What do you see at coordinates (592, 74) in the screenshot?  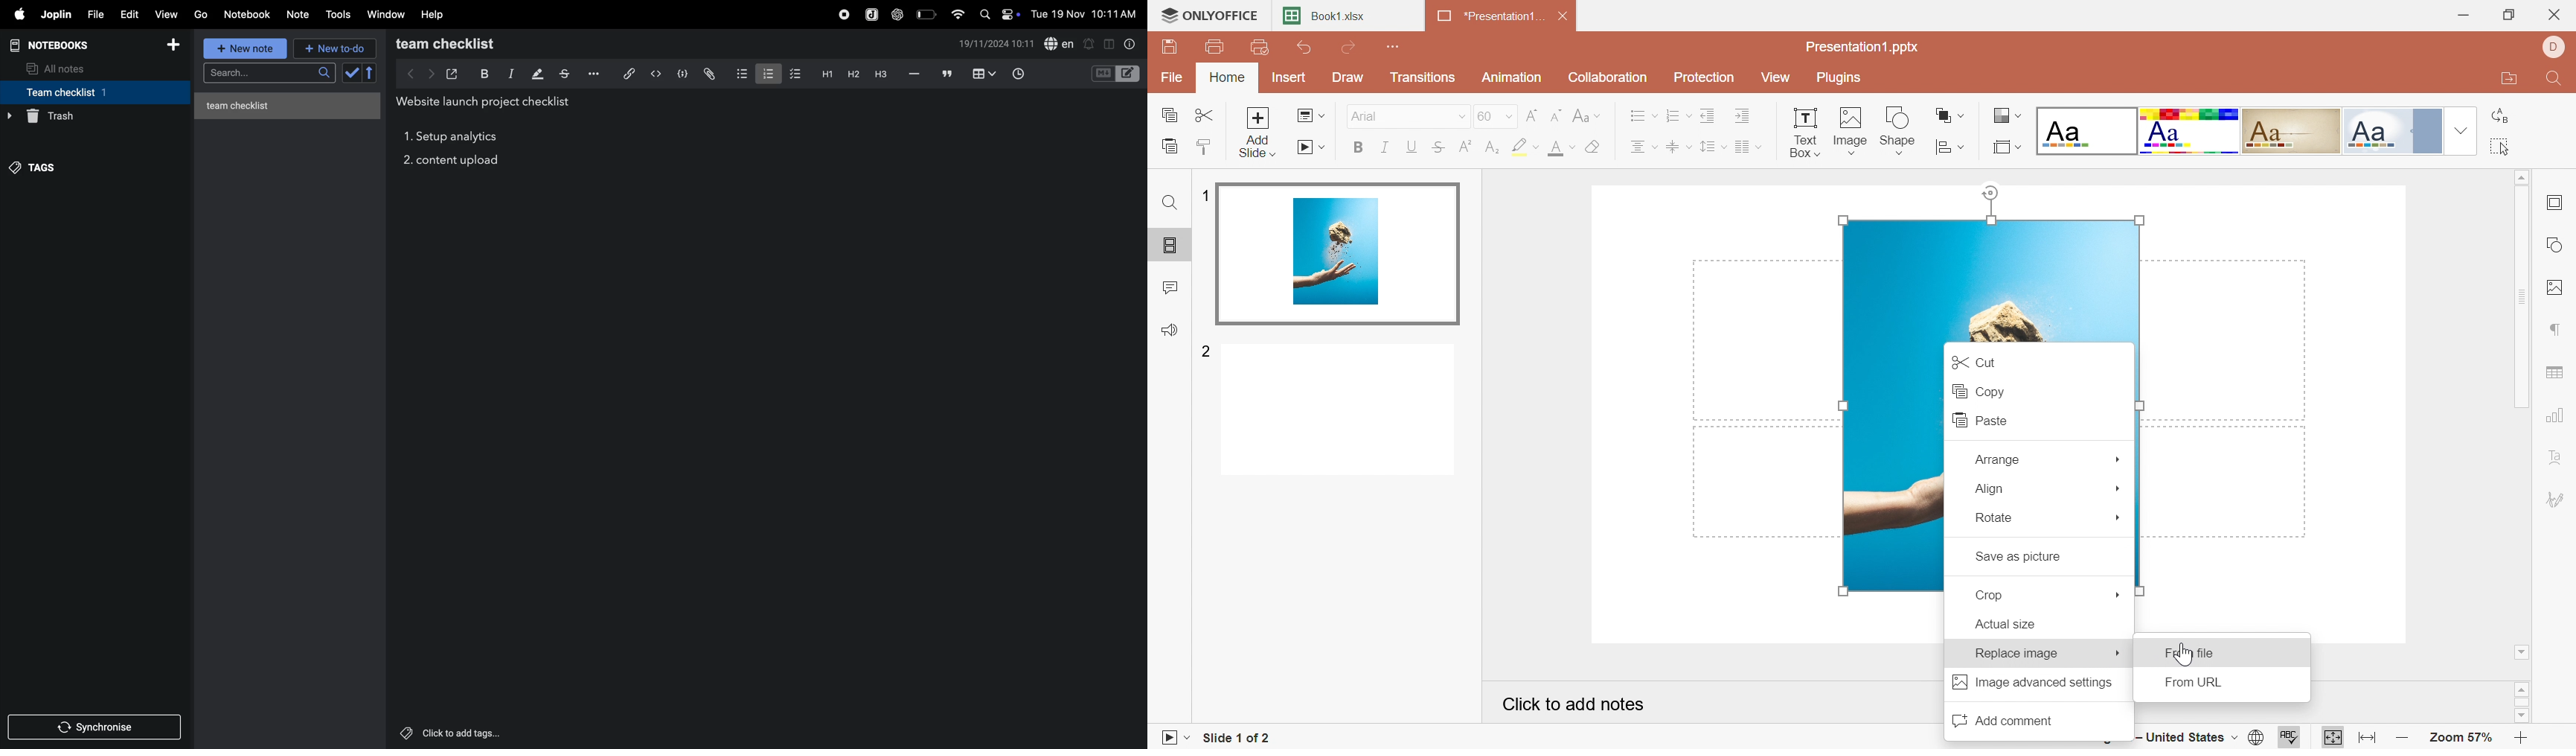 I see `options` at bounding box center [592, 74].